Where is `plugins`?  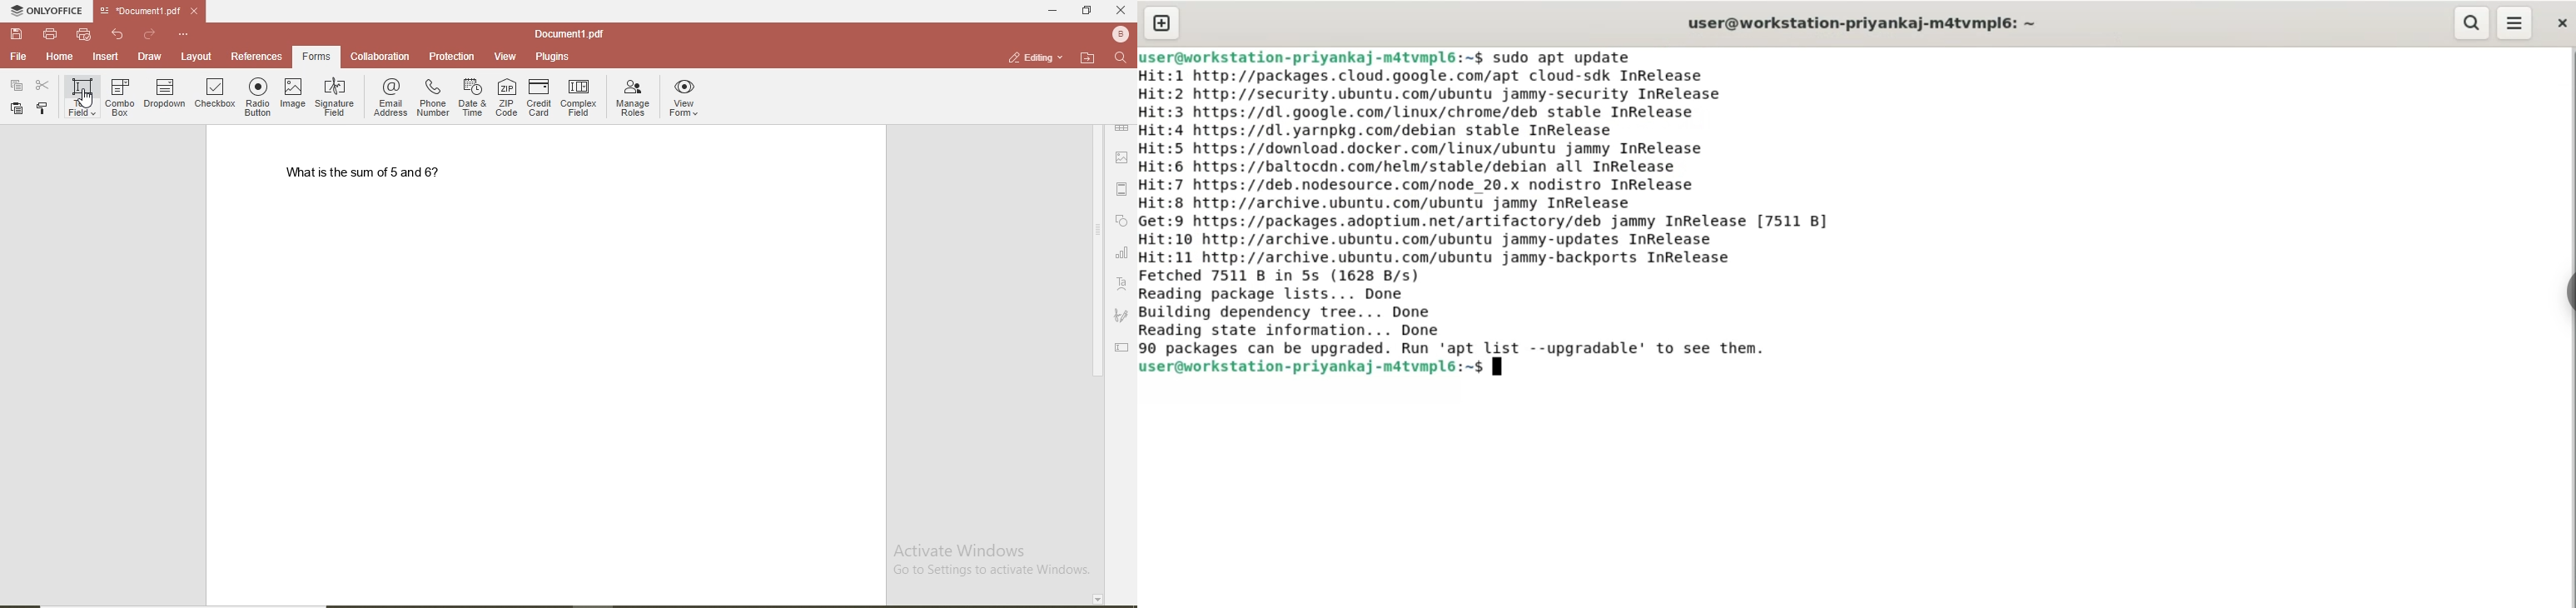
plugins is located at coordinates (554, 57).